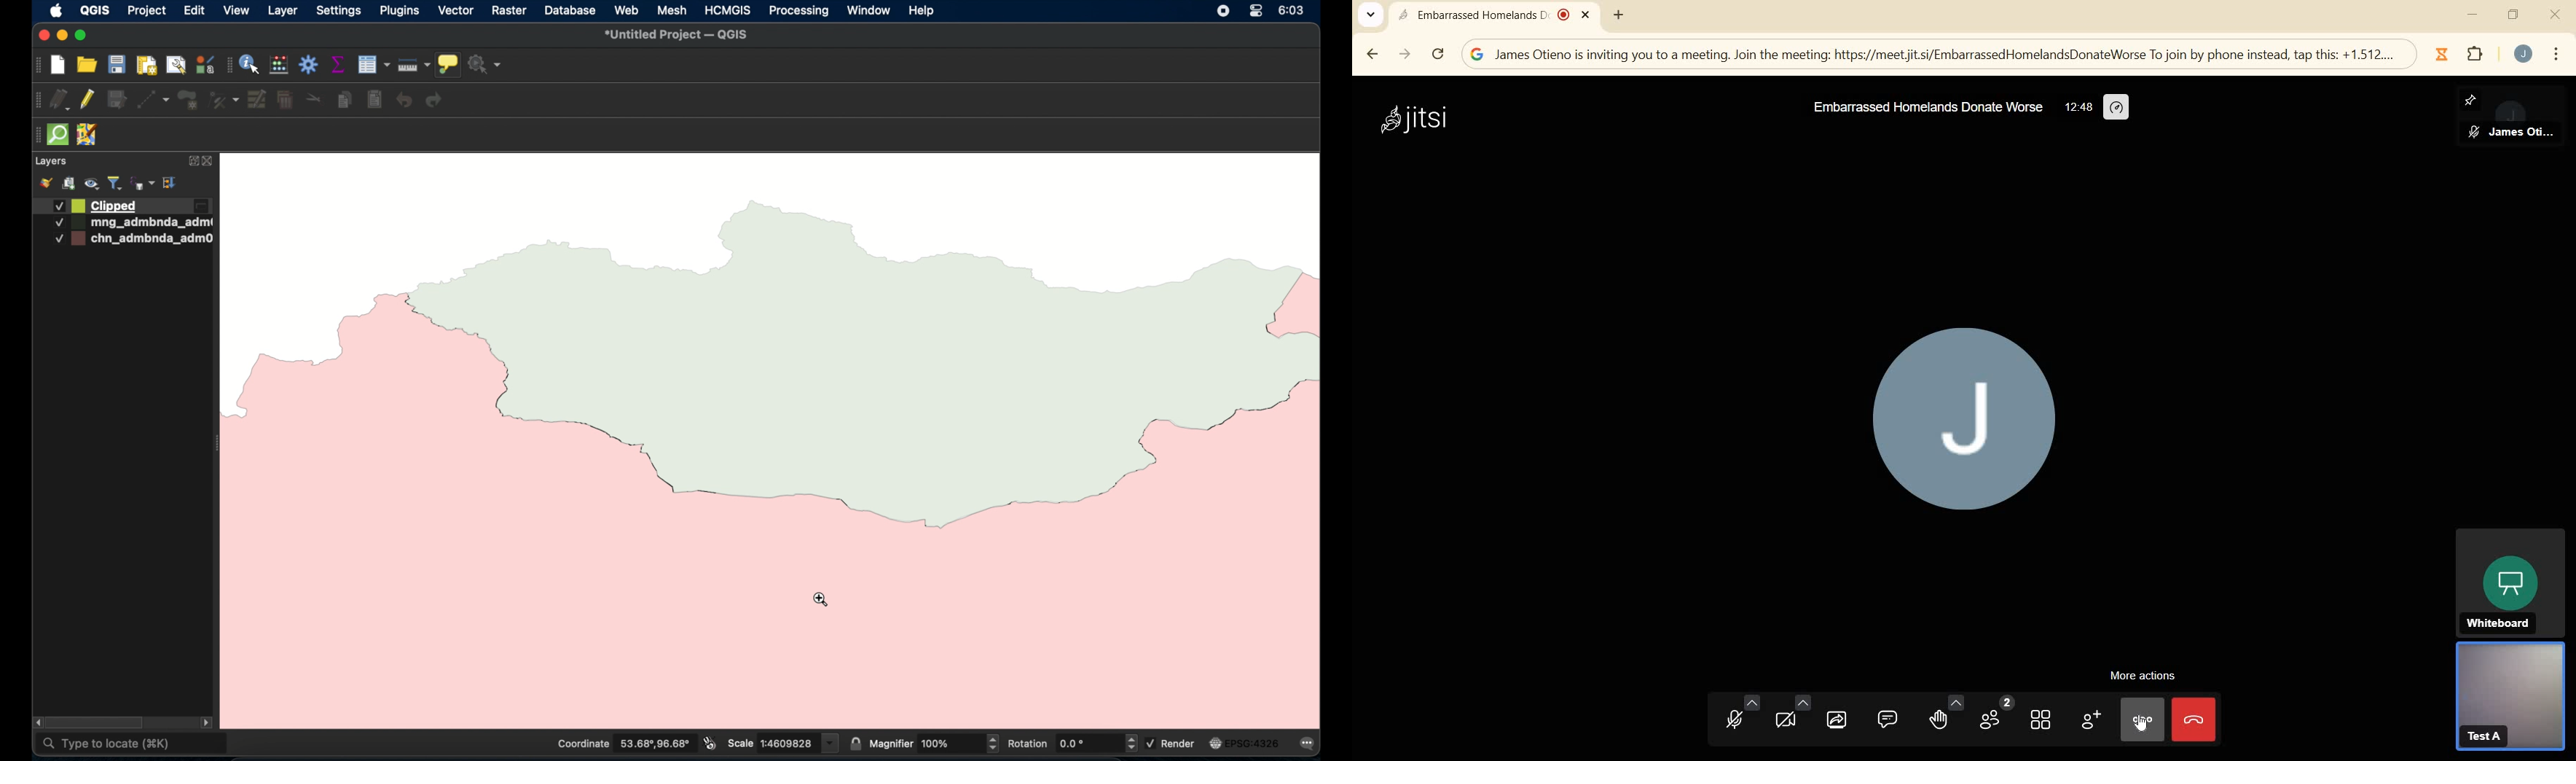  What do you see at coordinates (338, 12) in the screenshot?
I see `settings` at bounding box center [338, 12].